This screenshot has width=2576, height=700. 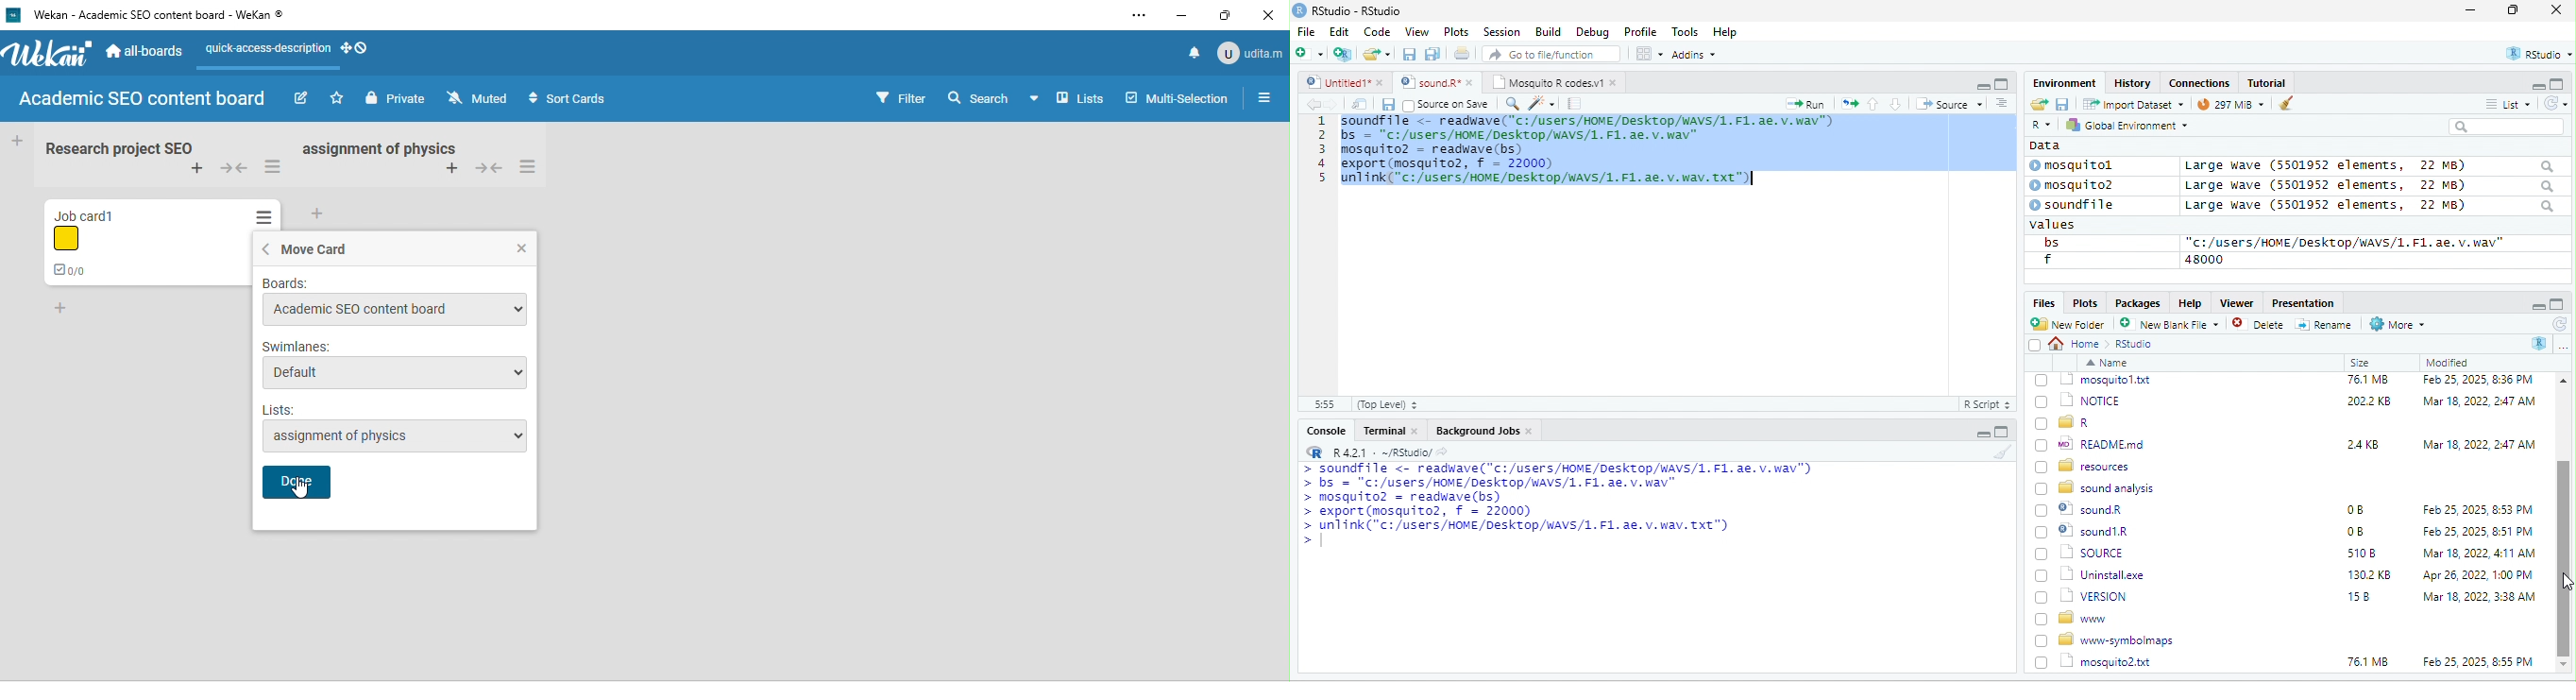 What do you see at coordinates (2131, 103) in the screenshot?
I see `# import Dataset` at bounding box center [2131, 103].